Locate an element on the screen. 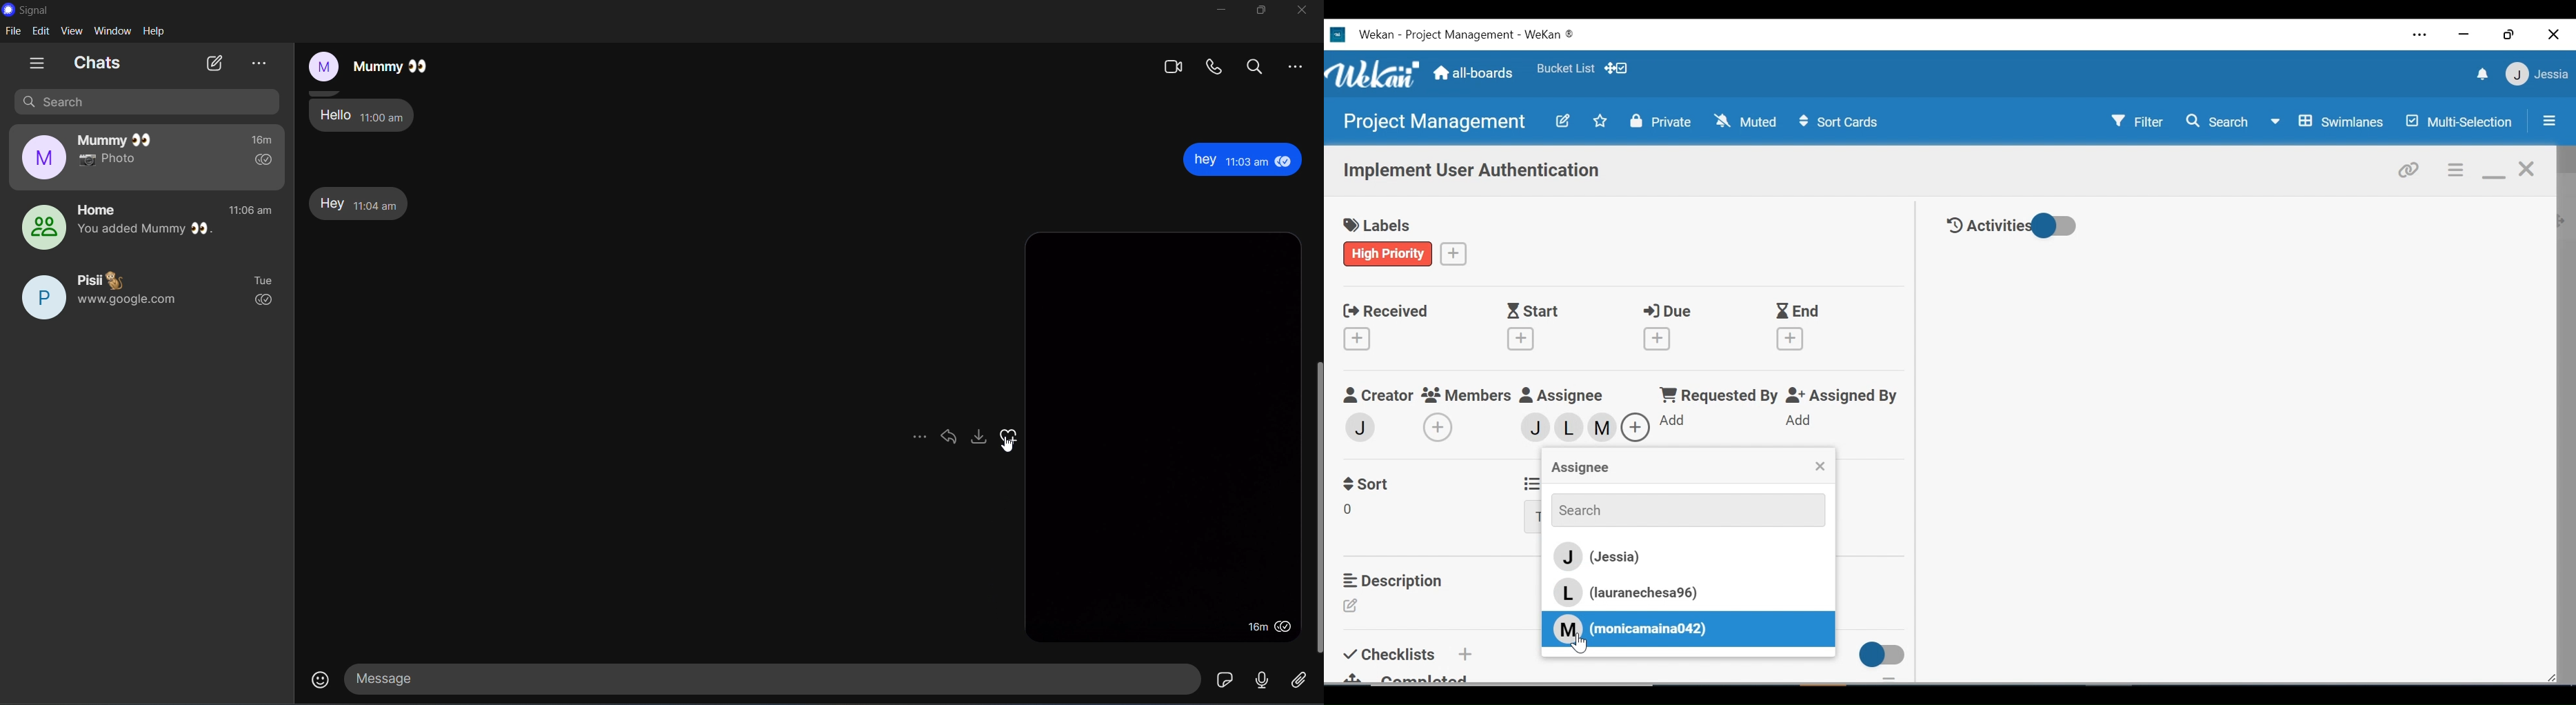 This screenshot has width=2576, height=728. Restore is located at coordinates (2511, 34).